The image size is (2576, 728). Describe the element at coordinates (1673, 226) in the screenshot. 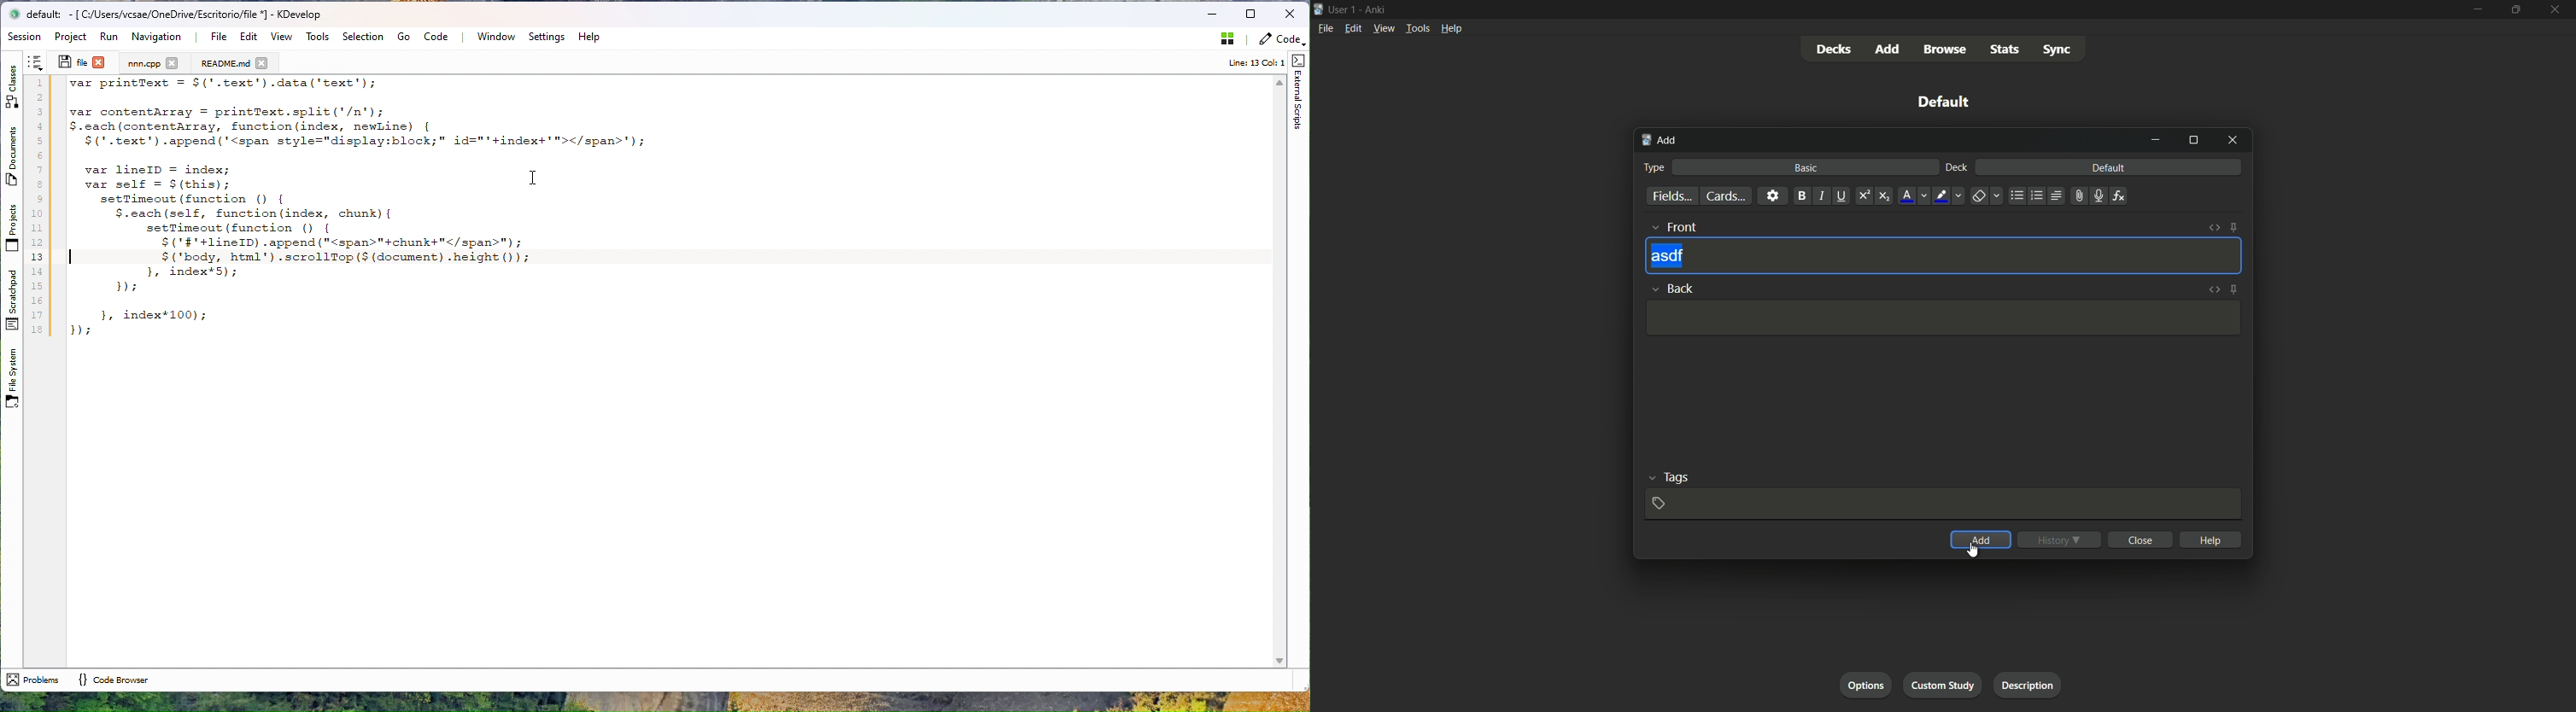

I see `front` at that location.